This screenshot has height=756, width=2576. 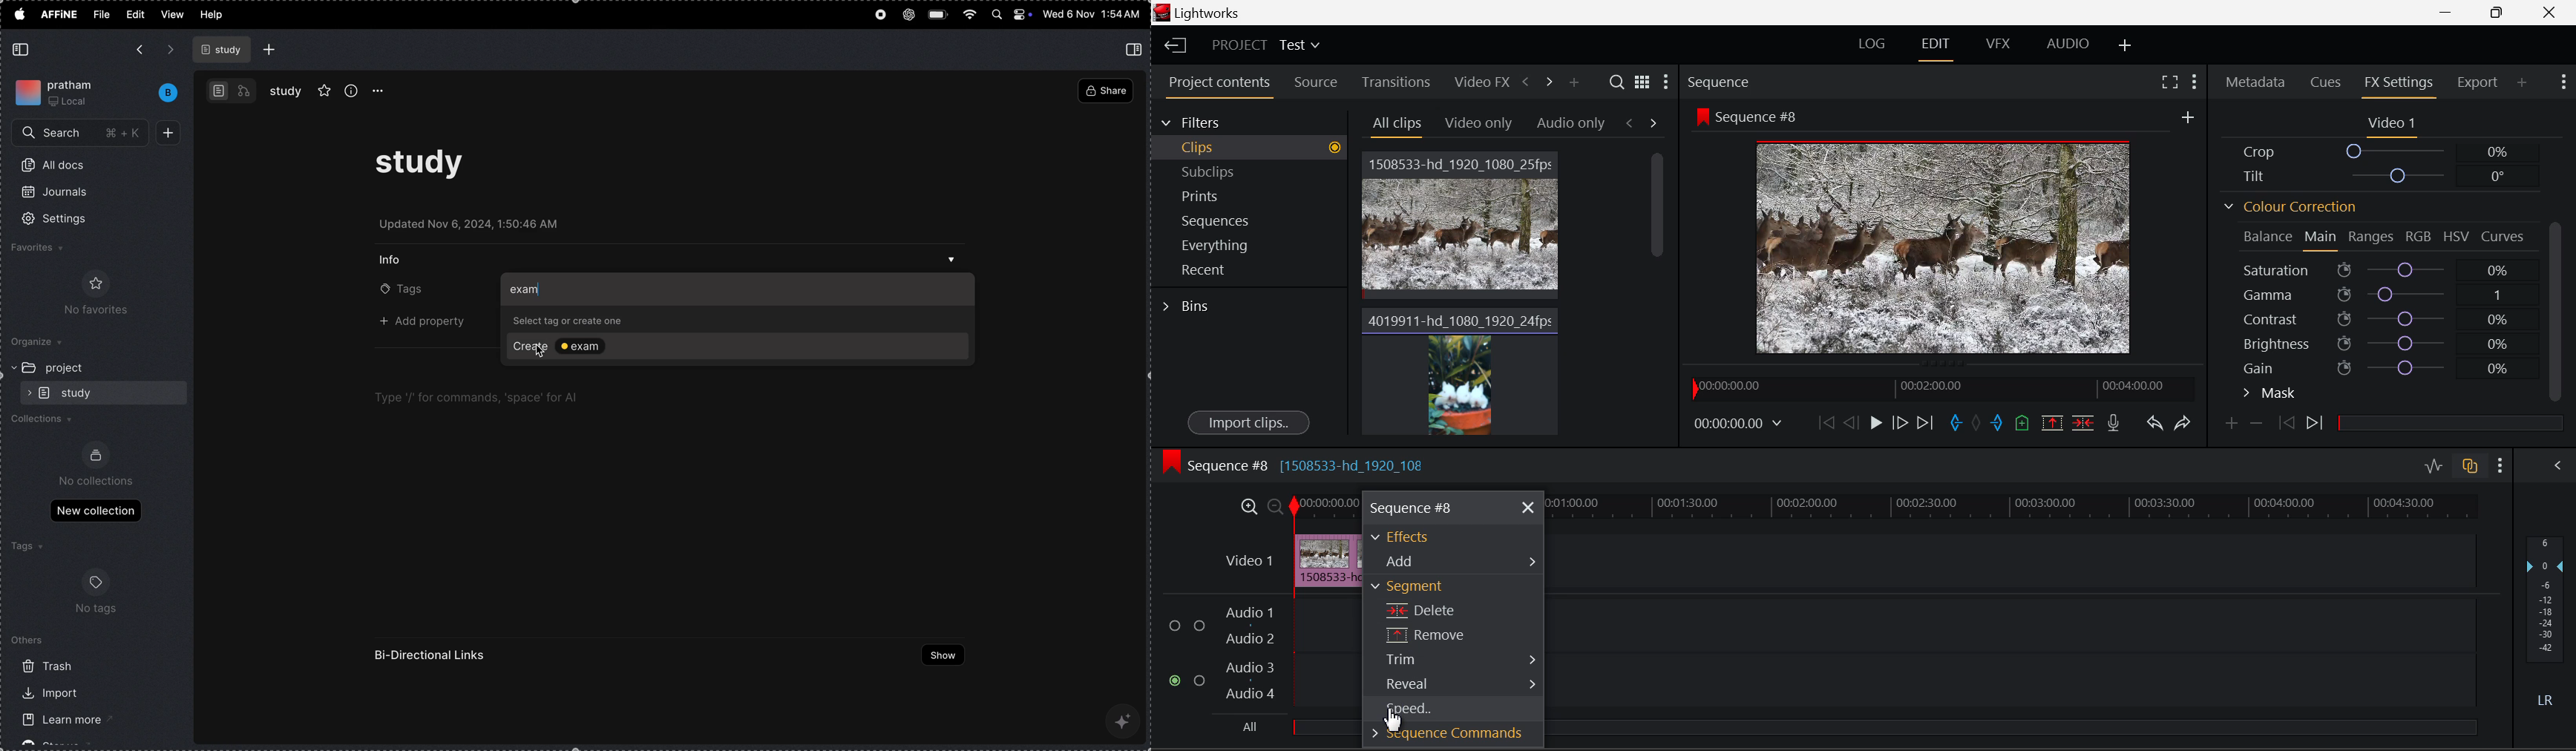 What do you see at coordinates (1454, 611) in the screenshot?
I see `Delete` at bounding box center [1454, 611].